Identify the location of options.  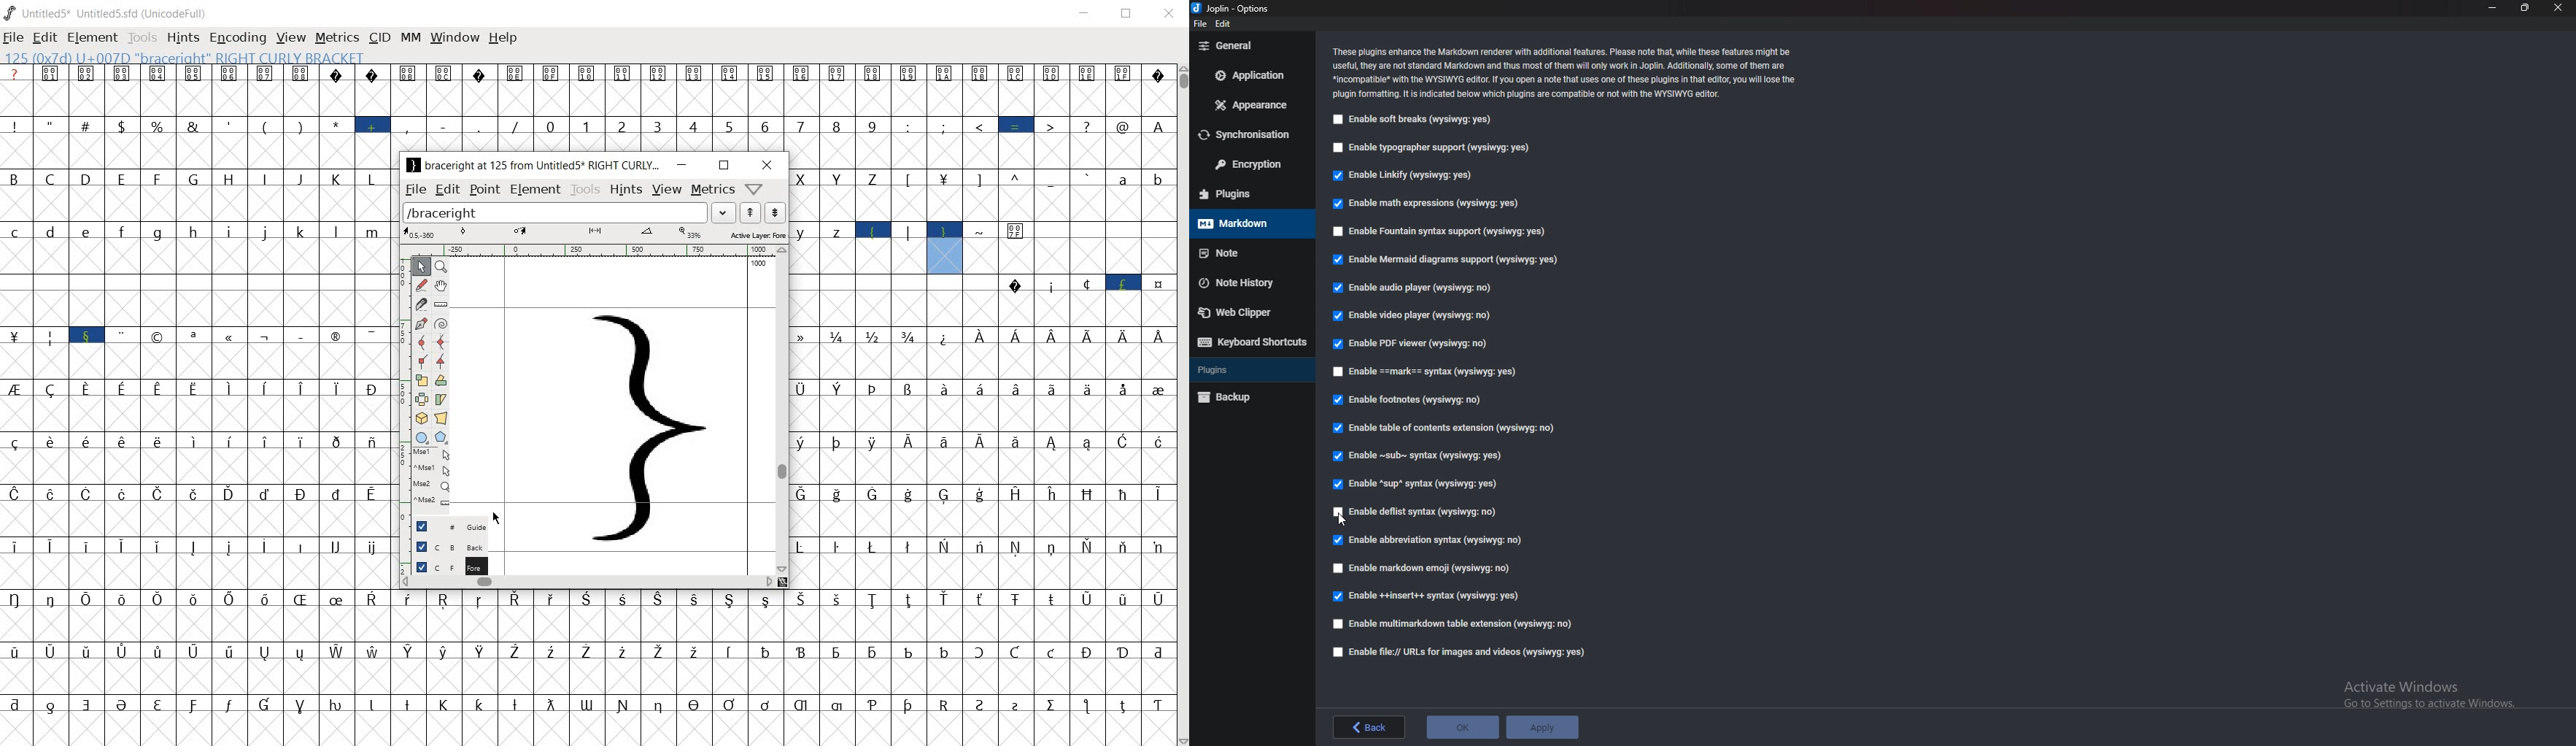
(1230, 9).